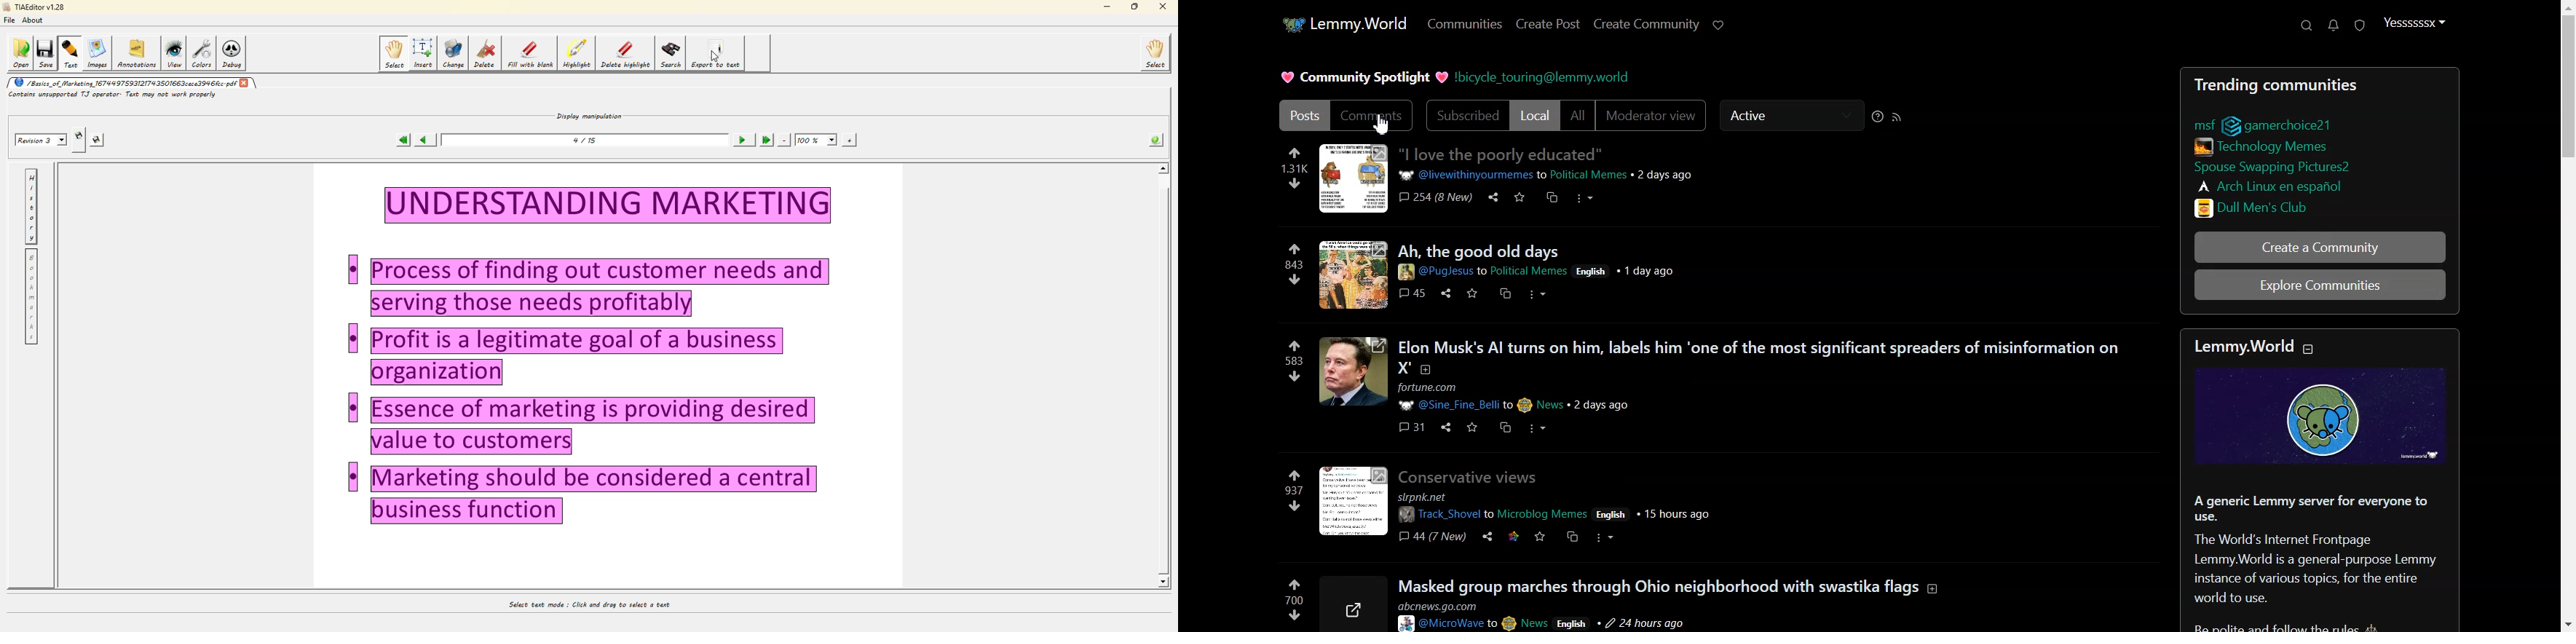 This screenshot has height=644, width=2576. Describe the element at coordinates (2334, 25) in the screenshot. I see `Unread Message` at that location.